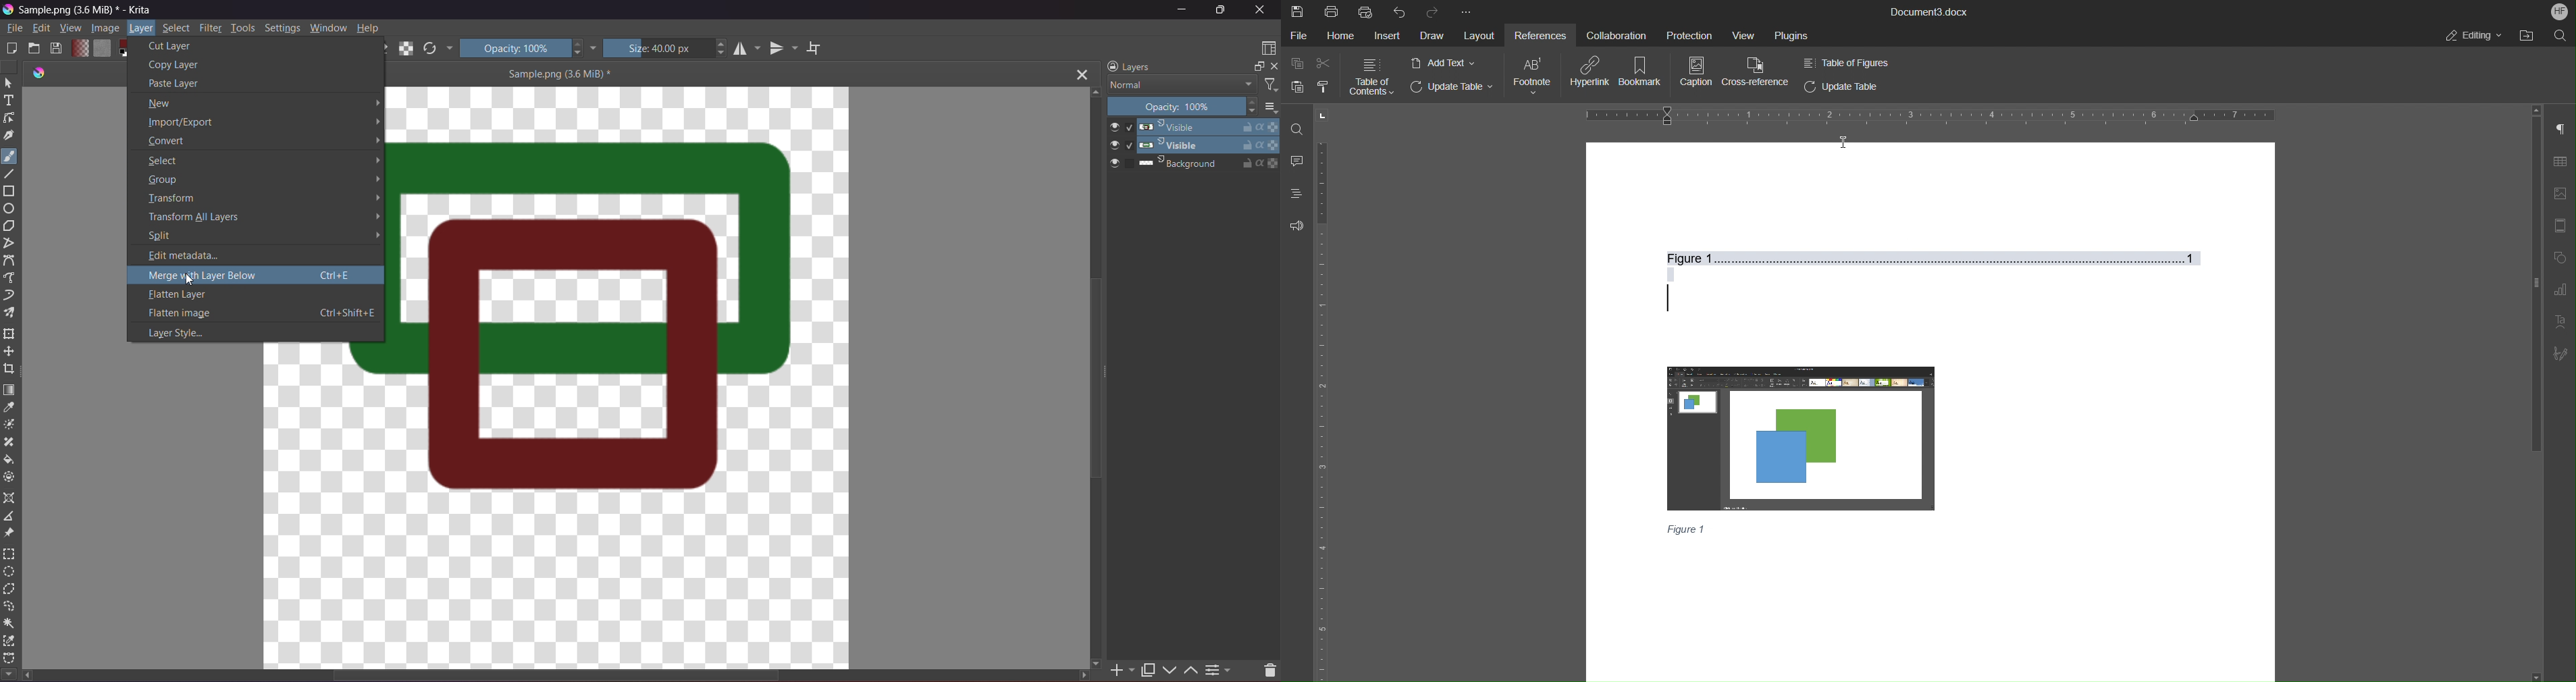 This screenshot has height=700, width=2576. Describe the element at coordinates (1930, 114) in the screenshot. I see `Horizontal Ruler` at that location.